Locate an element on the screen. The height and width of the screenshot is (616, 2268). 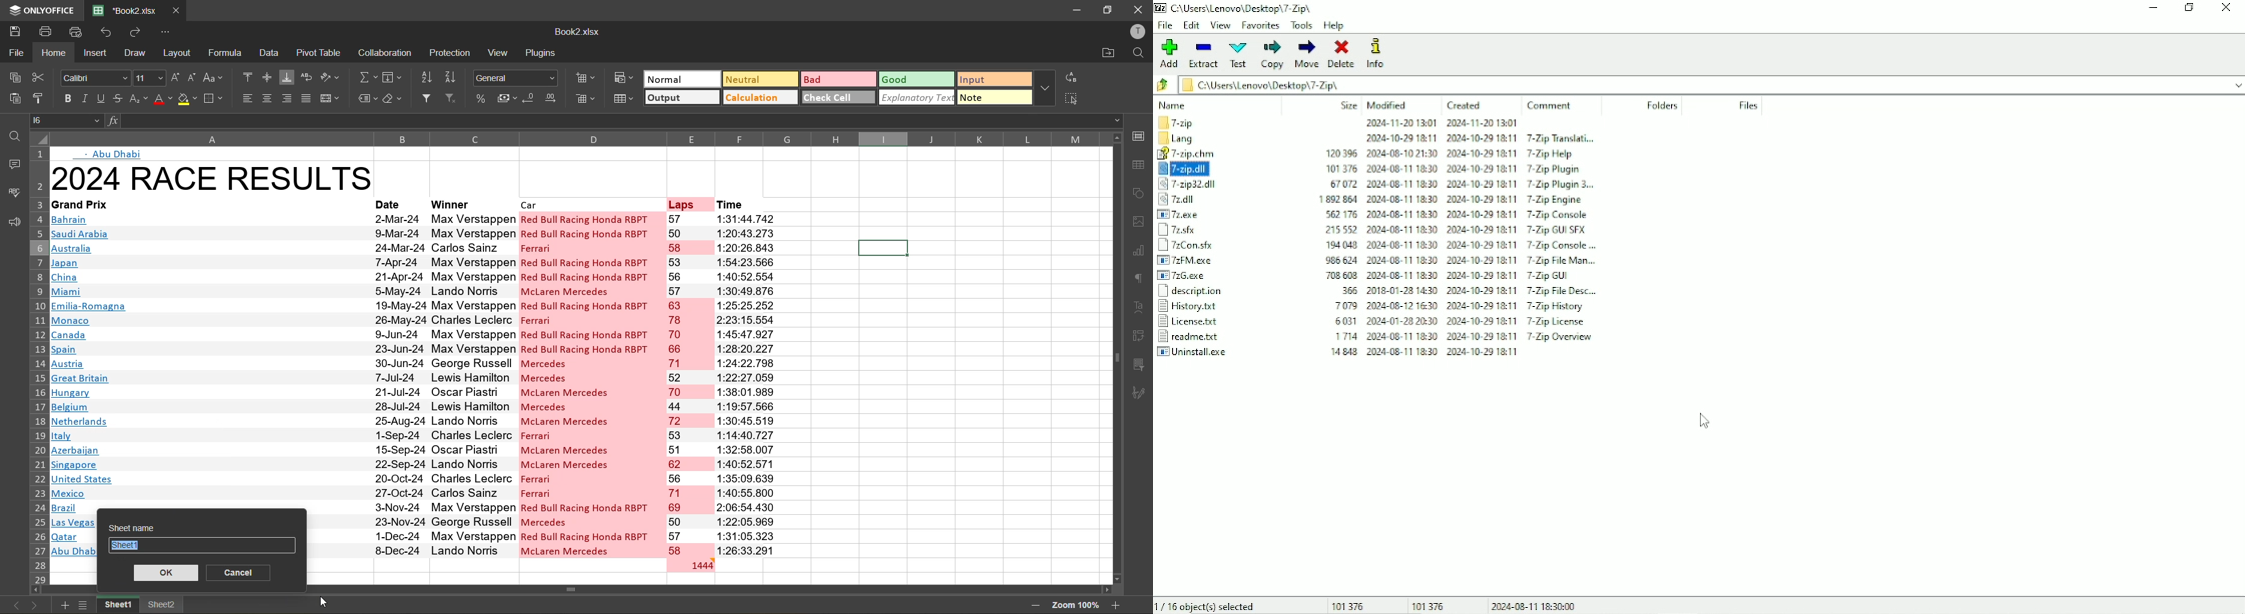
normal is located at coordinates (681, 80).